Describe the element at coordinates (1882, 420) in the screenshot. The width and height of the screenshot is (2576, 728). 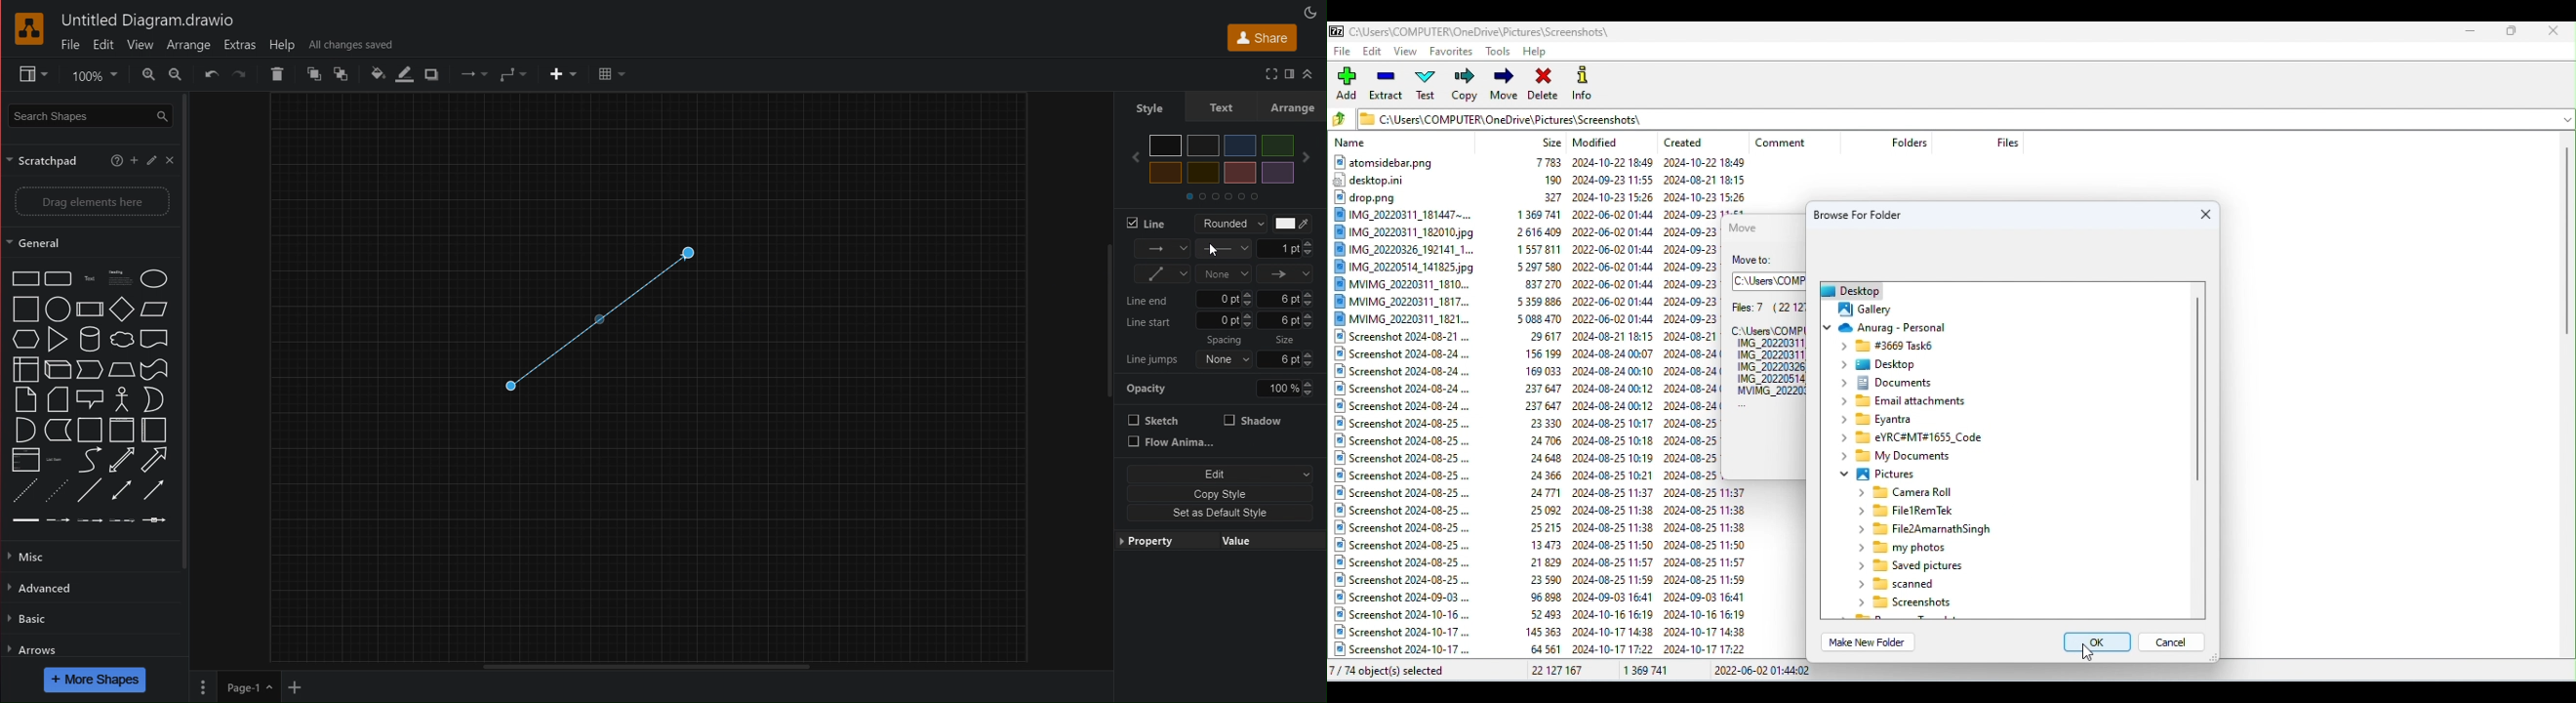
I see `Folder` at that location.